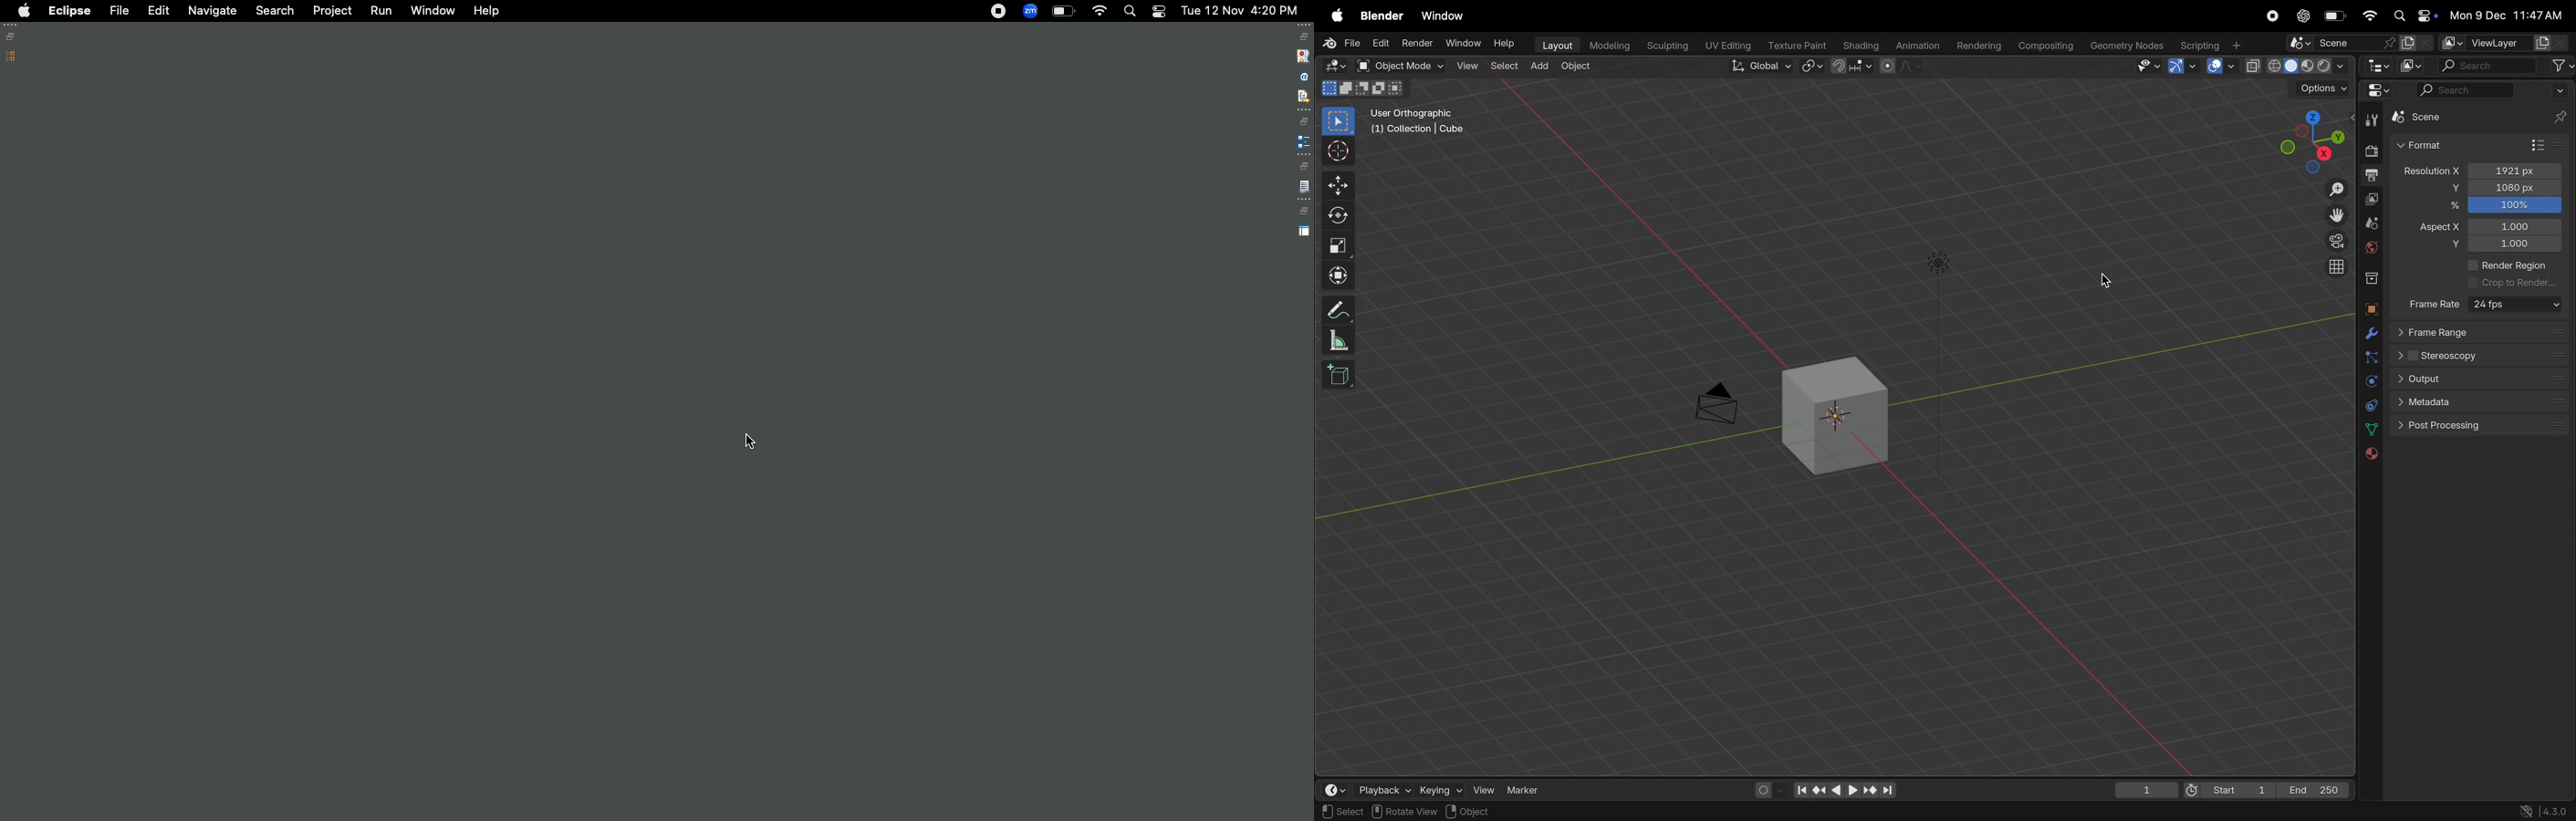 Image resolution: width=2576 pixels, height=840 pixels. Describe the element at coordinates (2371, 356) in the screenshot. I see `particles` at that location.